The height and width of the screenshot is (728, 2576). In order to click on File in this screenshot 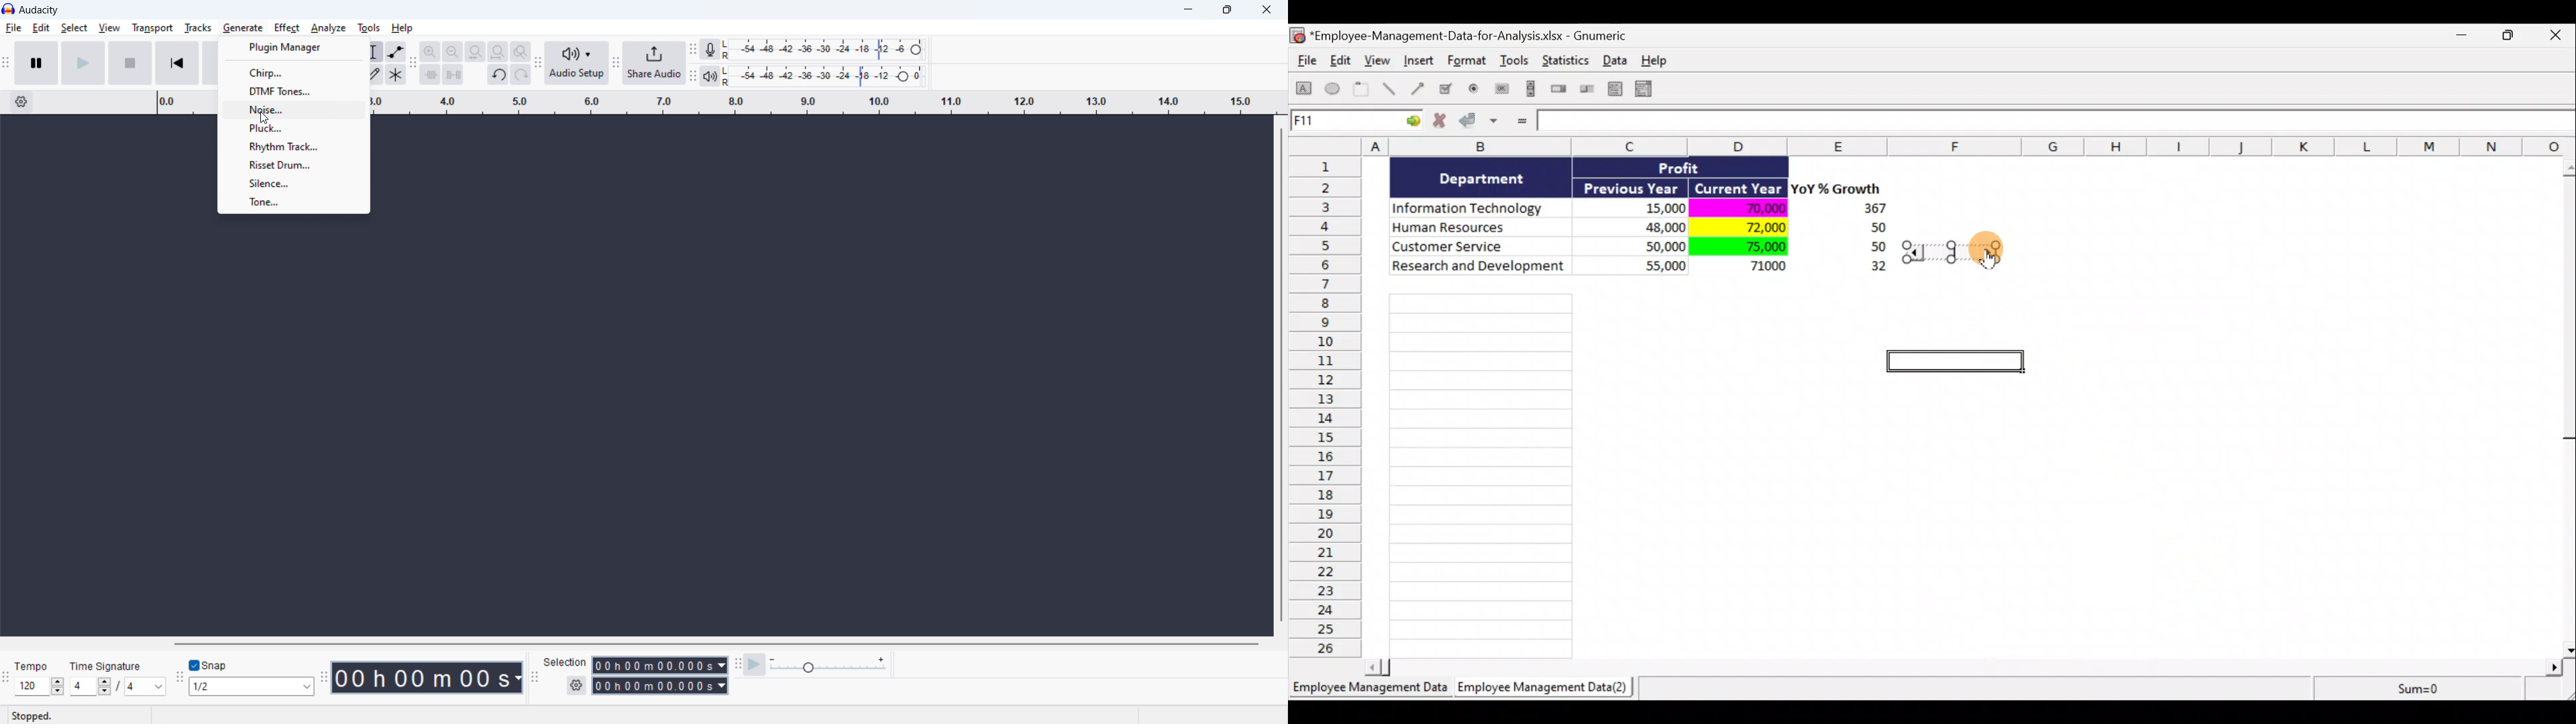, I will do `click(1304, 63)`.